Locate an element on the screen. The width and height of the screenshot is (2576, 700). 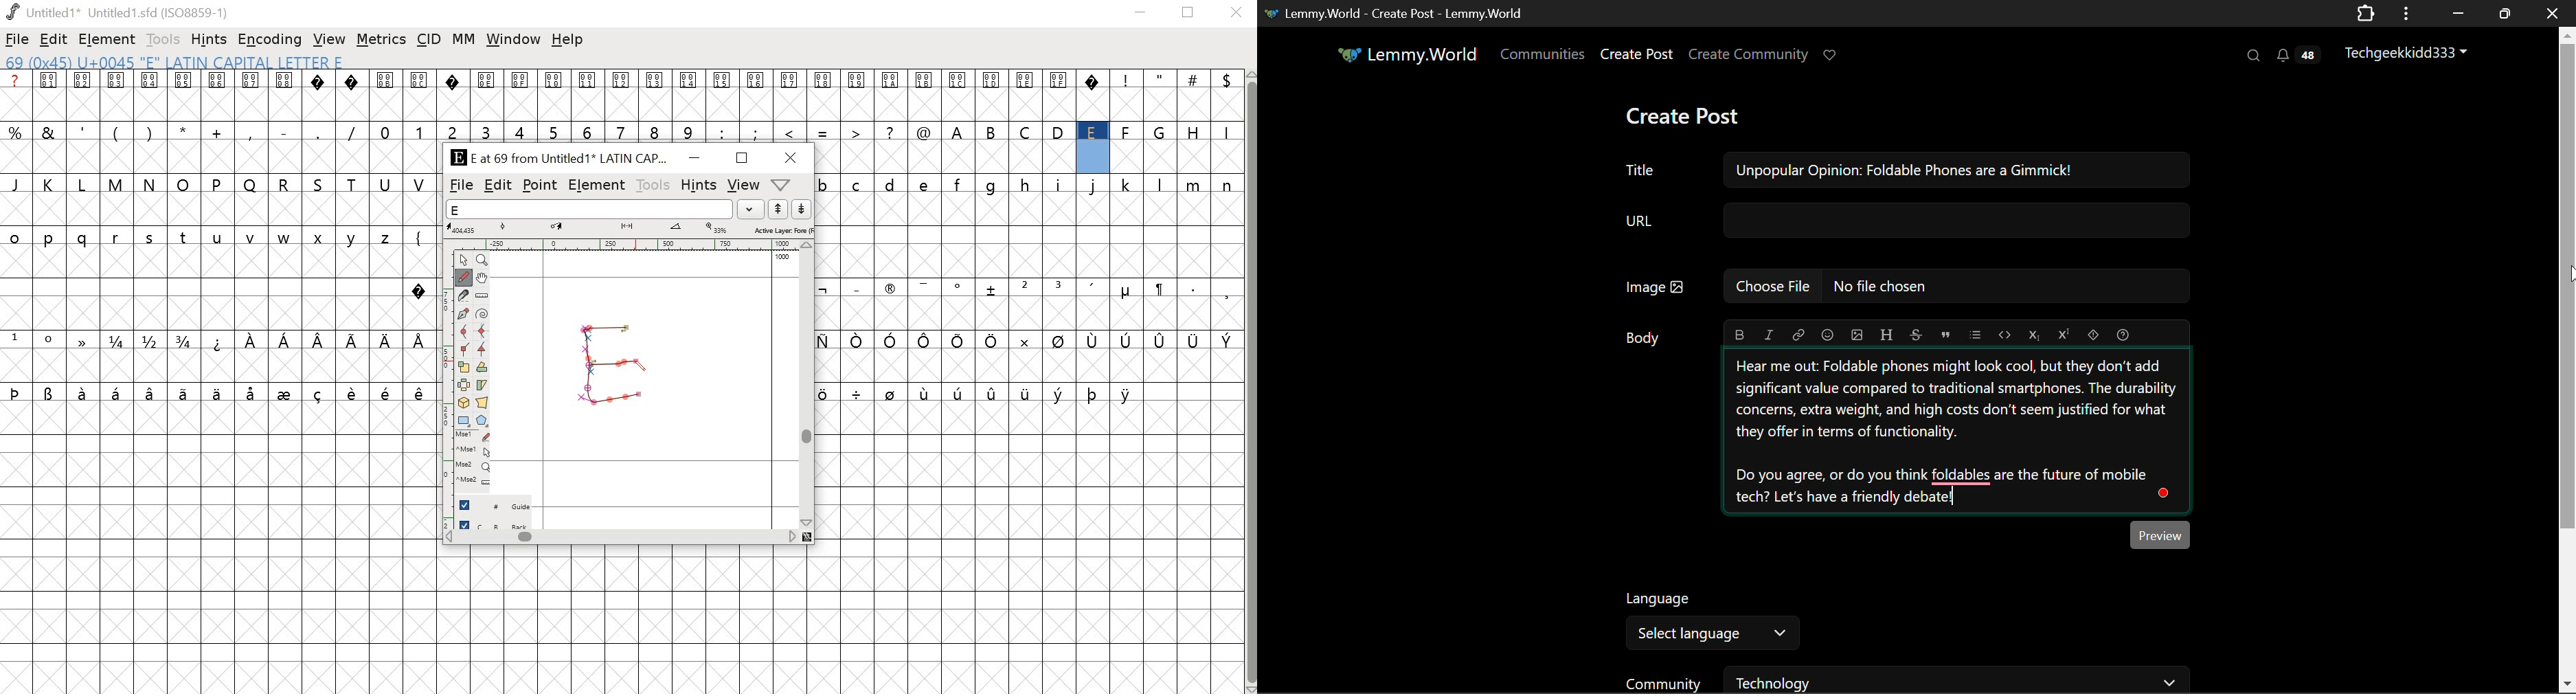
Insert Image Field is located at coordinates (1907, 286).